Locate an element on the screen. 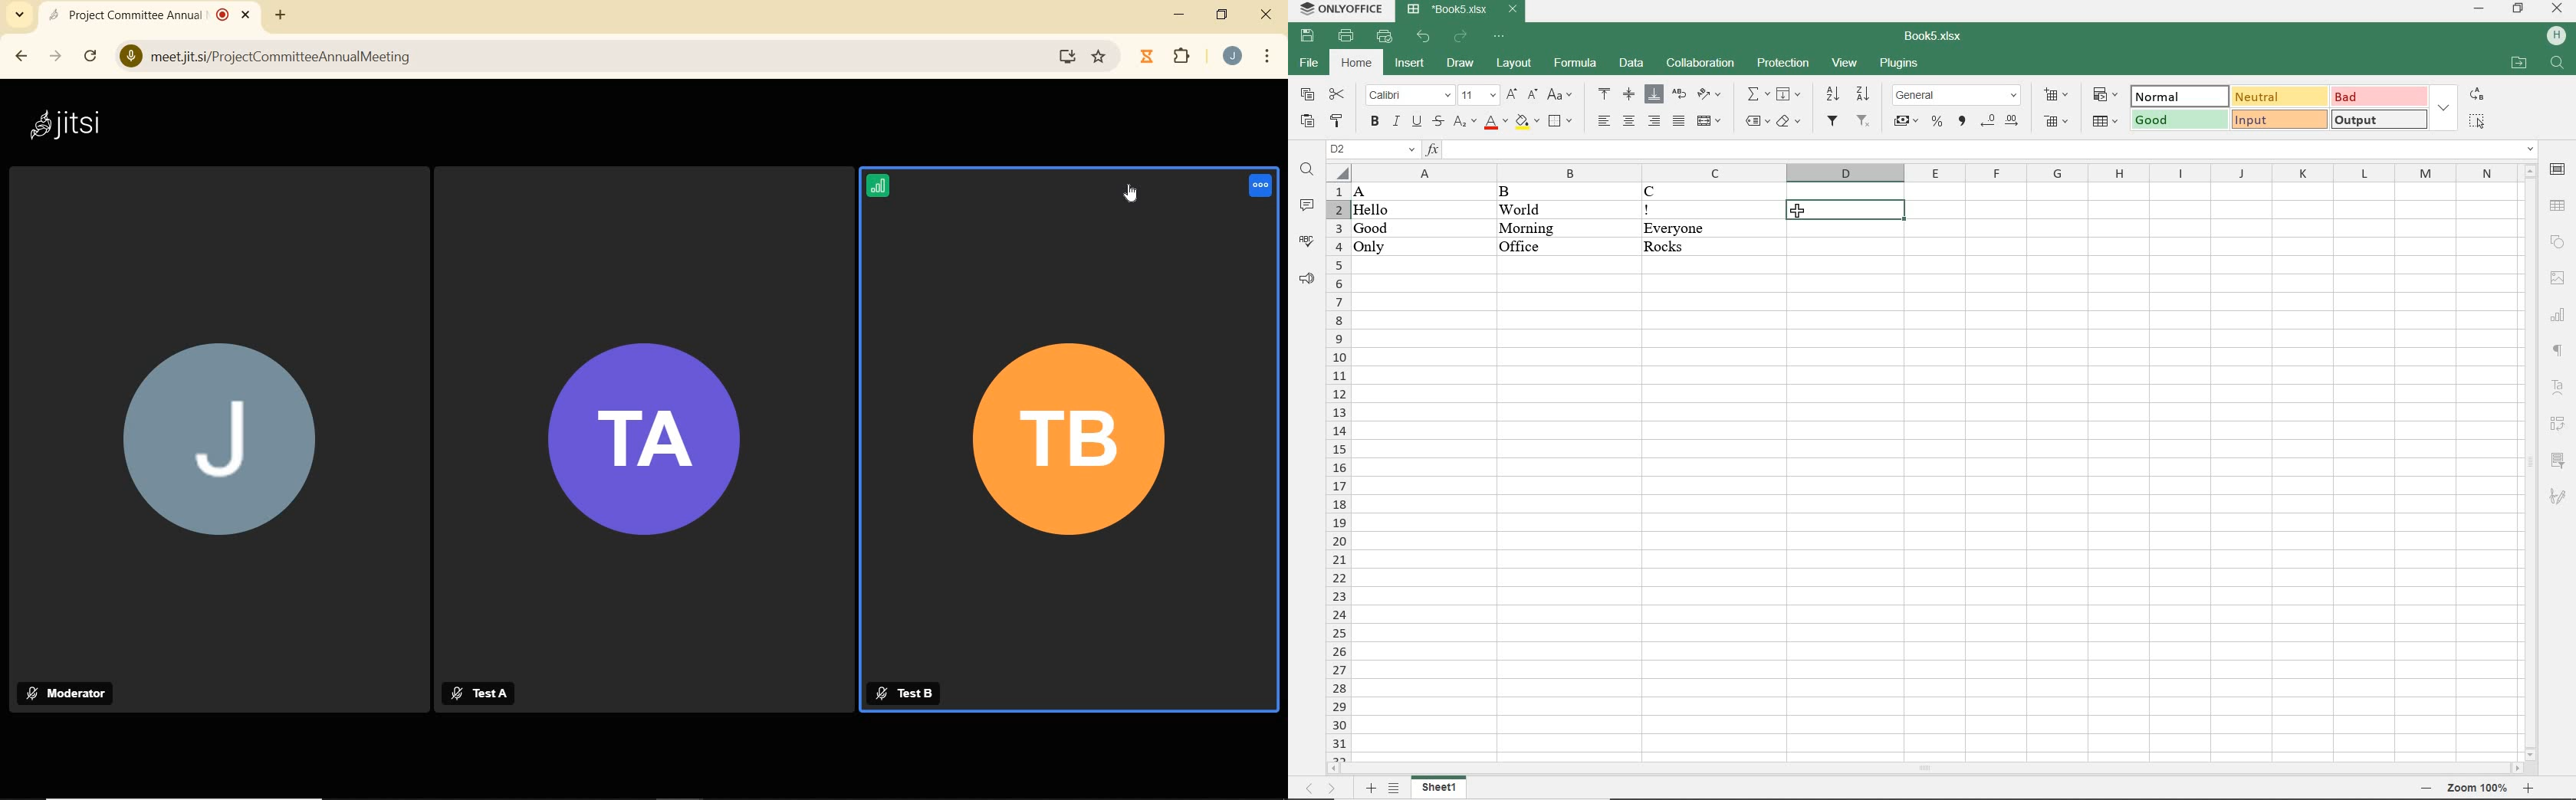 The height and width of the screenshot is (812, 2576). normal is located at coordinates (2179, 95).